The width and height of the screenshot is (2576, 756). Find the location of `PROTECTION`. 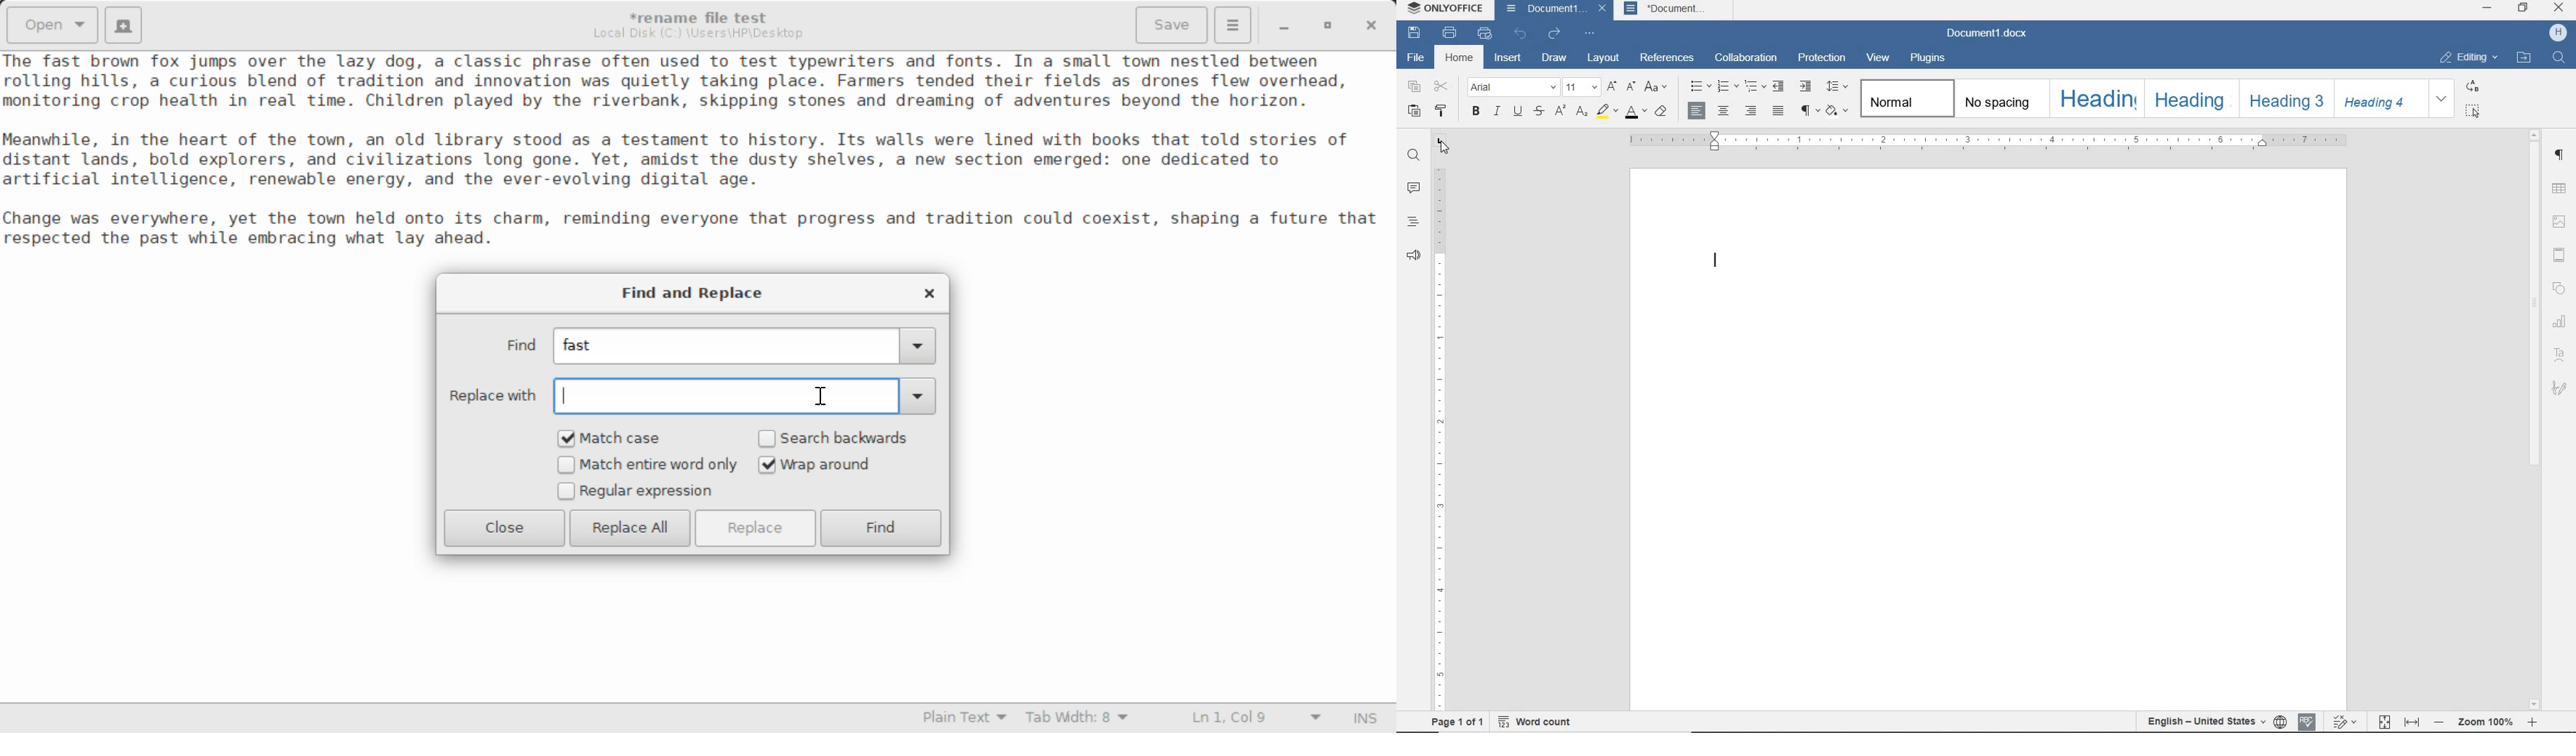

PROTECTION is located at coordinates (1822, 58).